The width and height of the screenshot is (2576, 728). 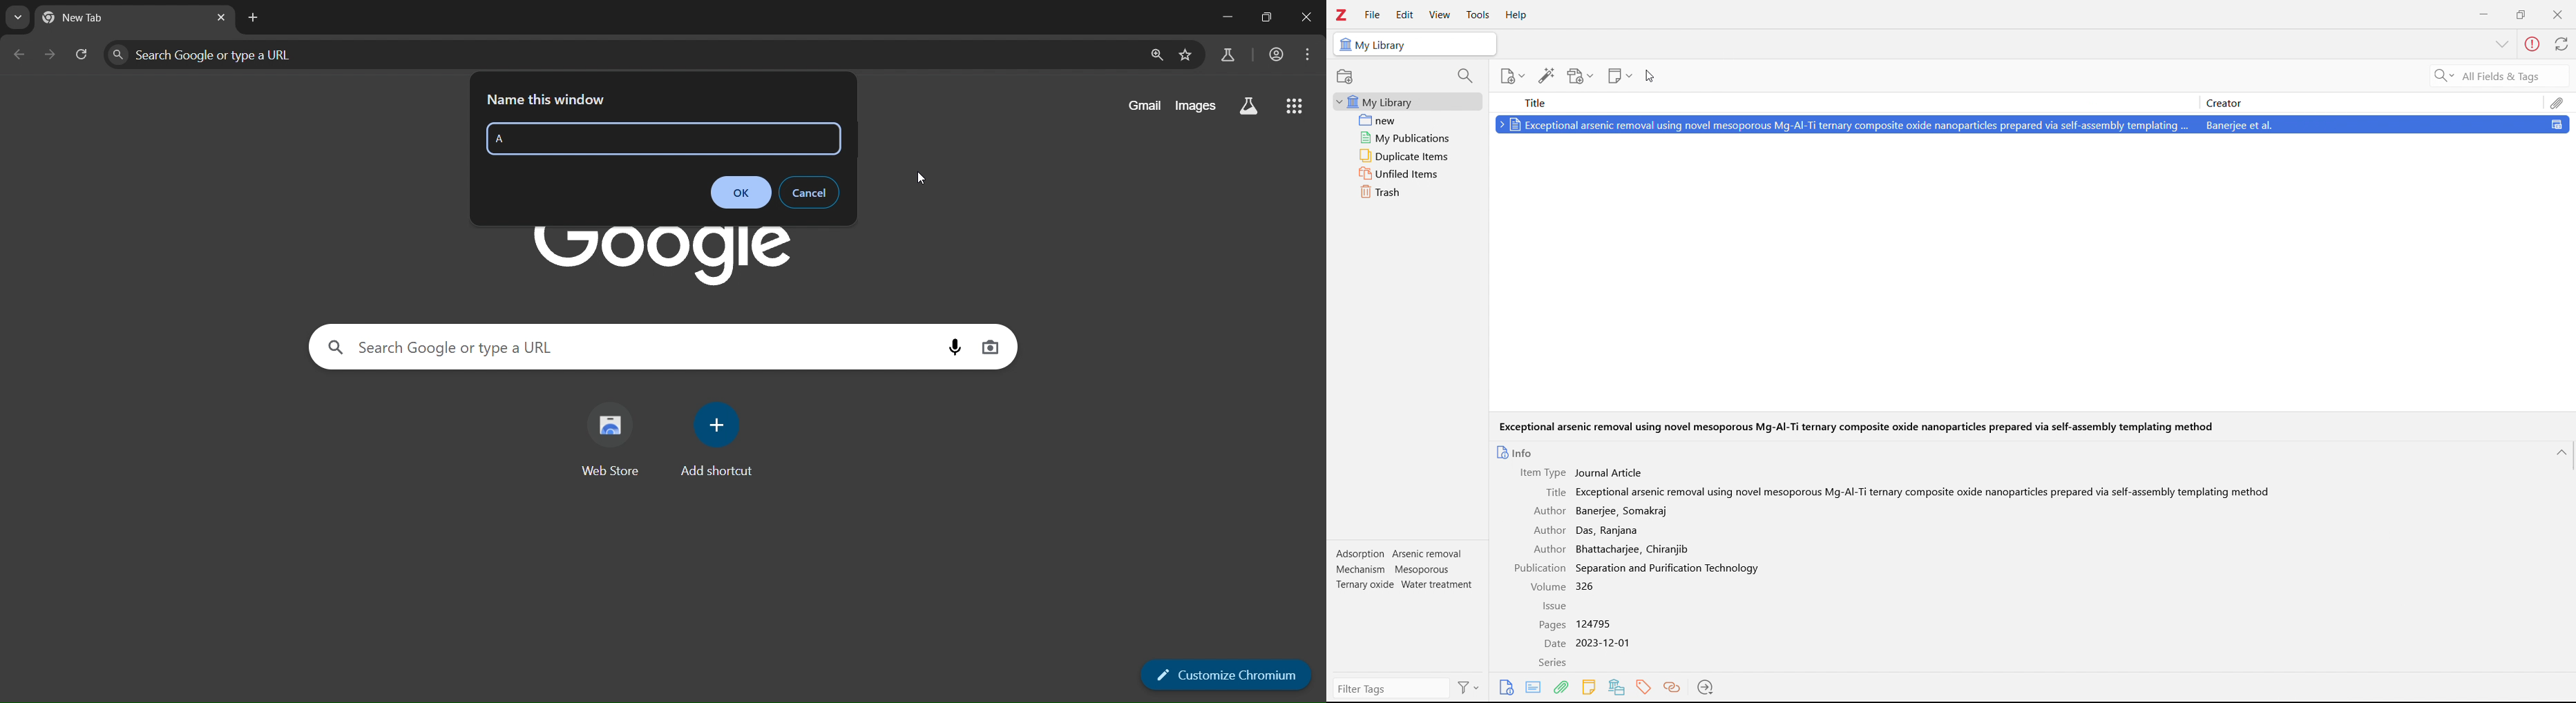 What do you see at coordinates (1546, 76) in the screenshot?
I see `add items by identifiers` at bounding box center [1546, 76].